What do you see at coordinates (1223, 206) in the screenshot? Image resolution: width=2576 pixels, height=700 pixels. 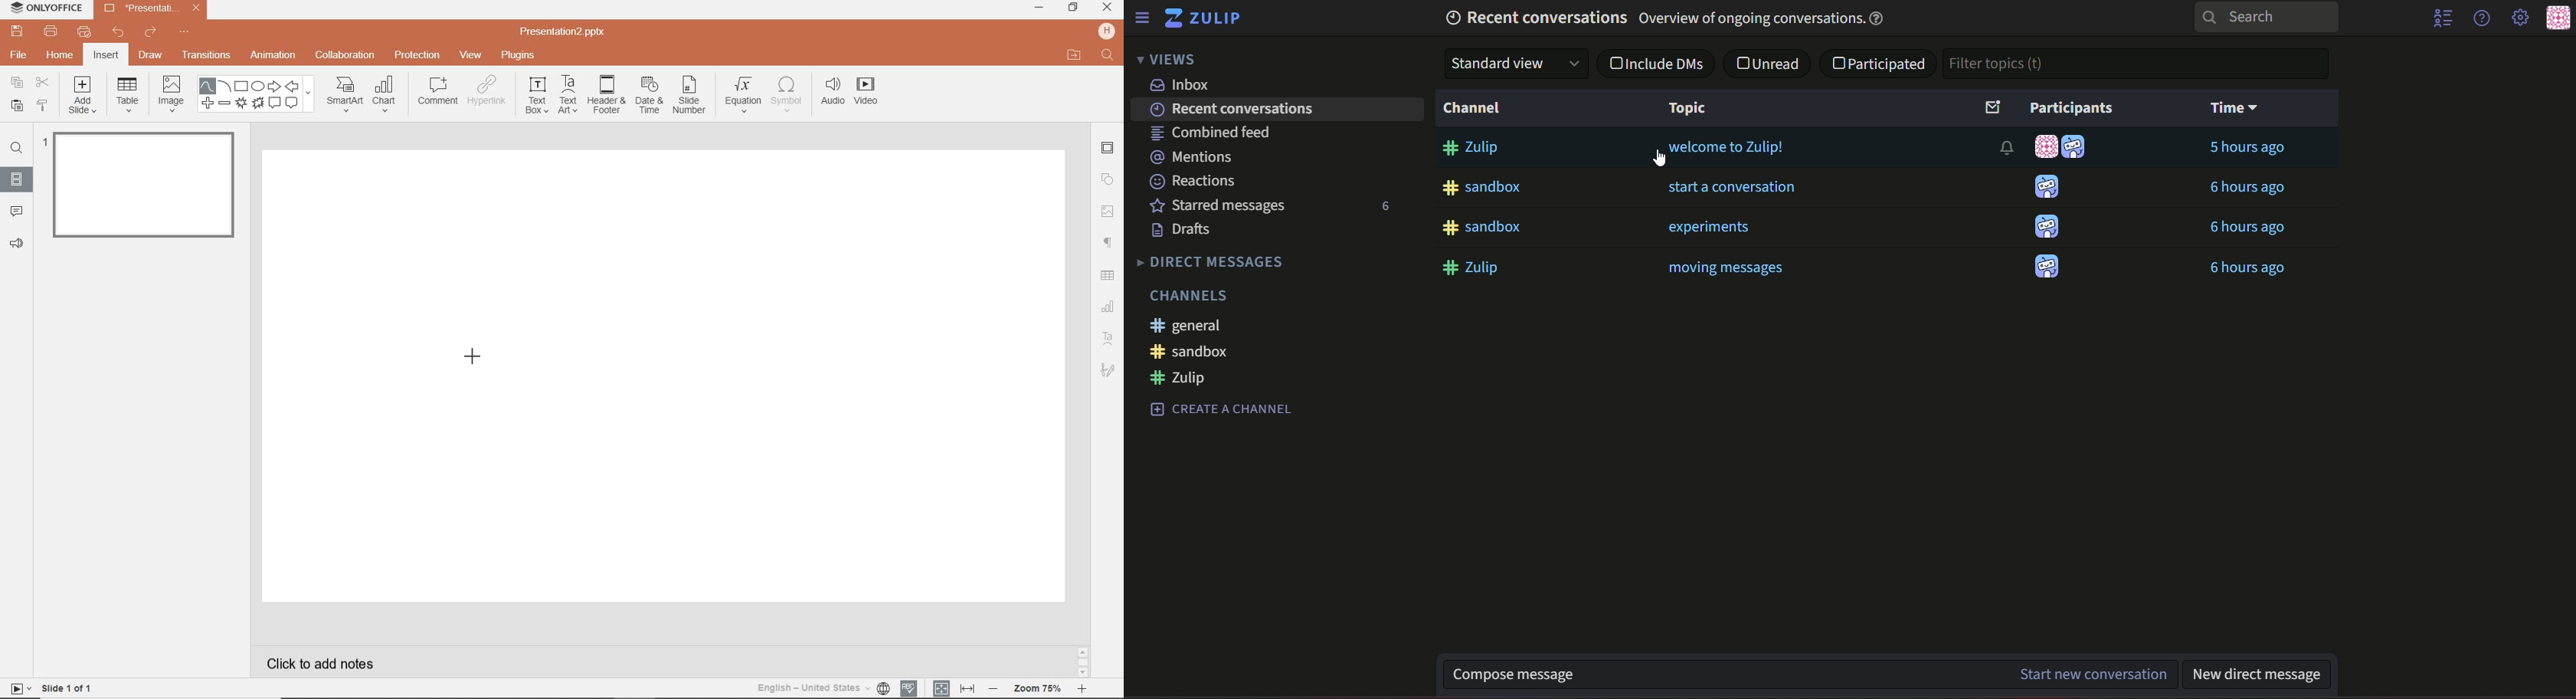 I see `Starred Messages` at bounding box center [1223, 206].